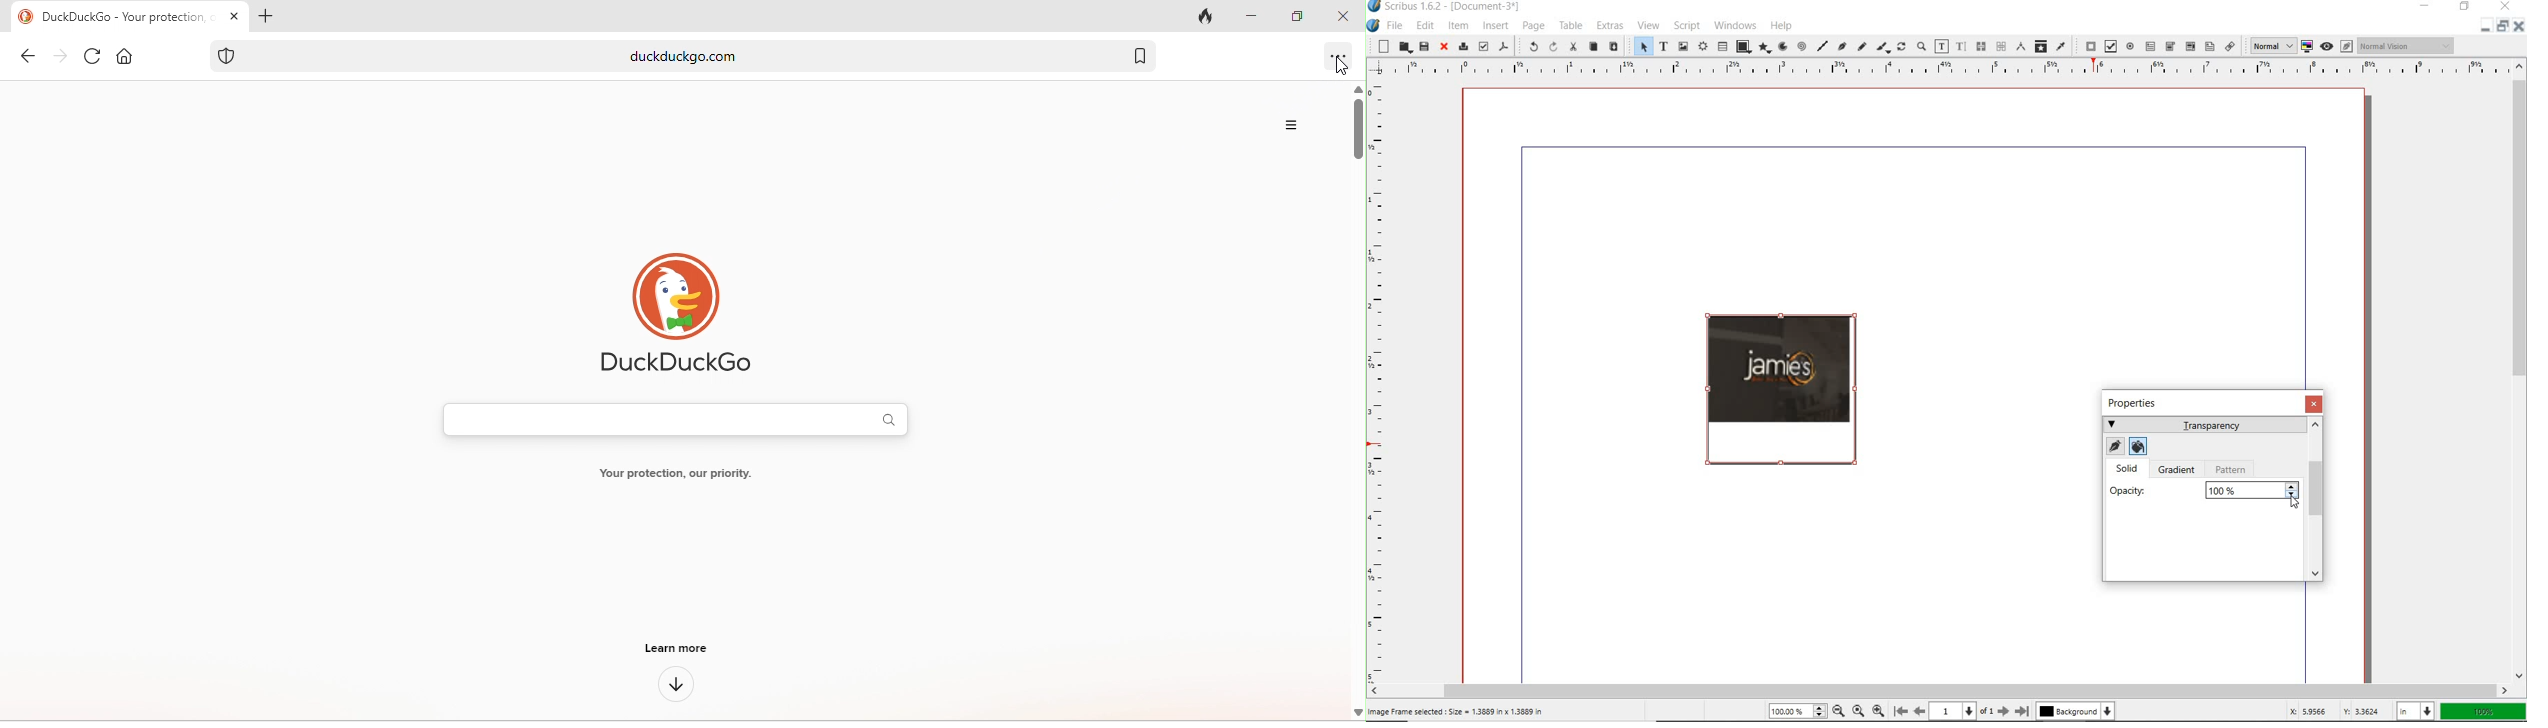 This screenshot has width=2548, height=728. I want to click on TABLE, so click(1571, 25).